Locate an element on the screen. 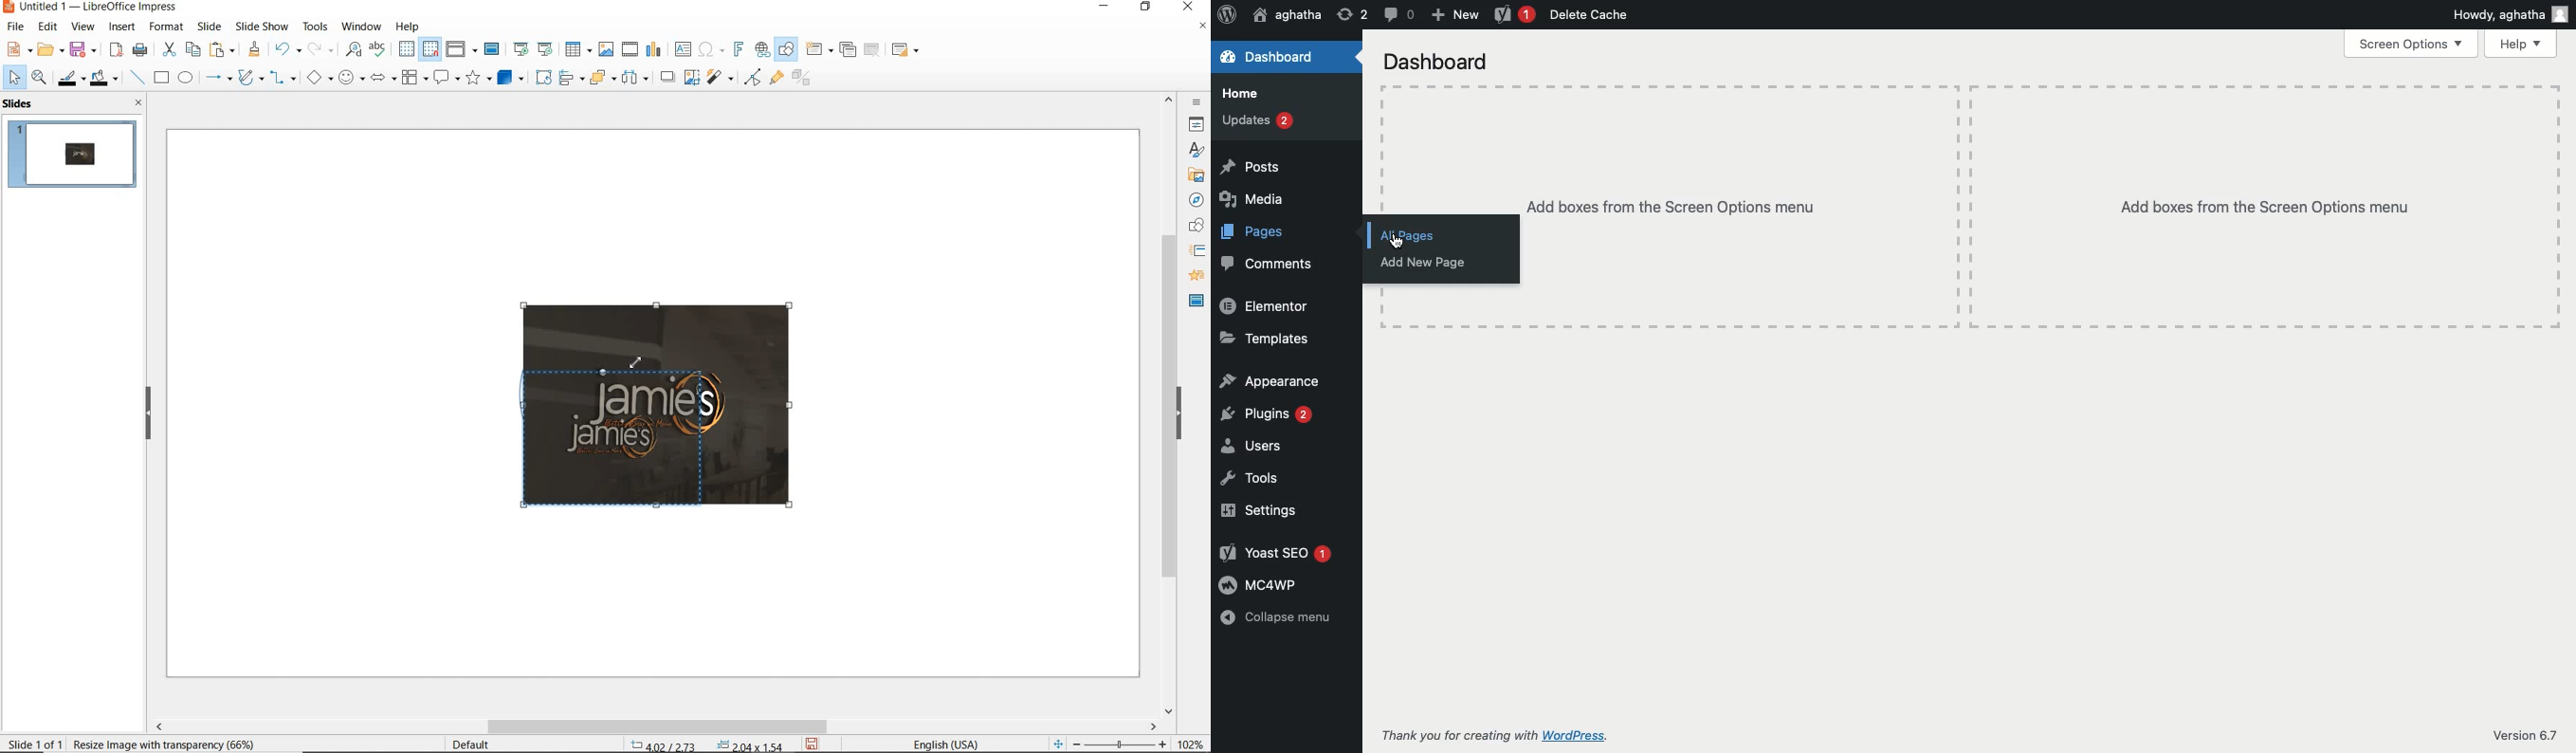  select is located at coordinates (15, 78).